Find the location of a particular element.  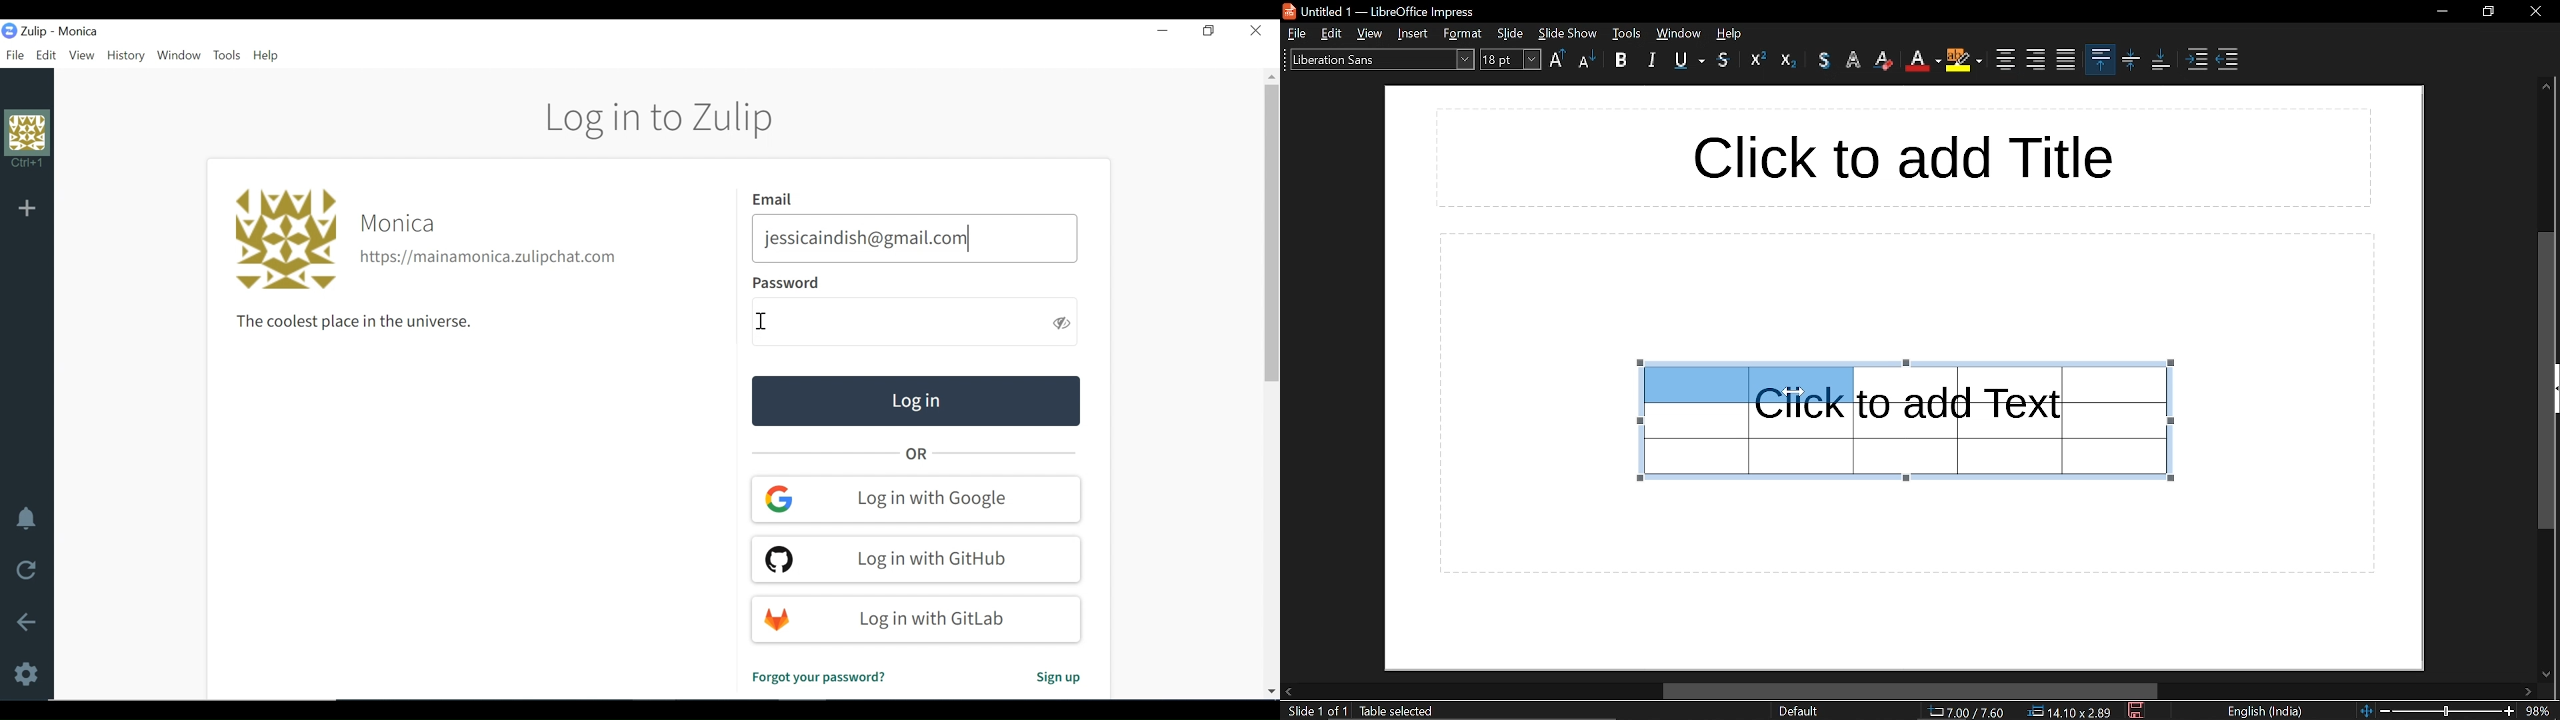

slide show is located at coordinates (1568, 33).